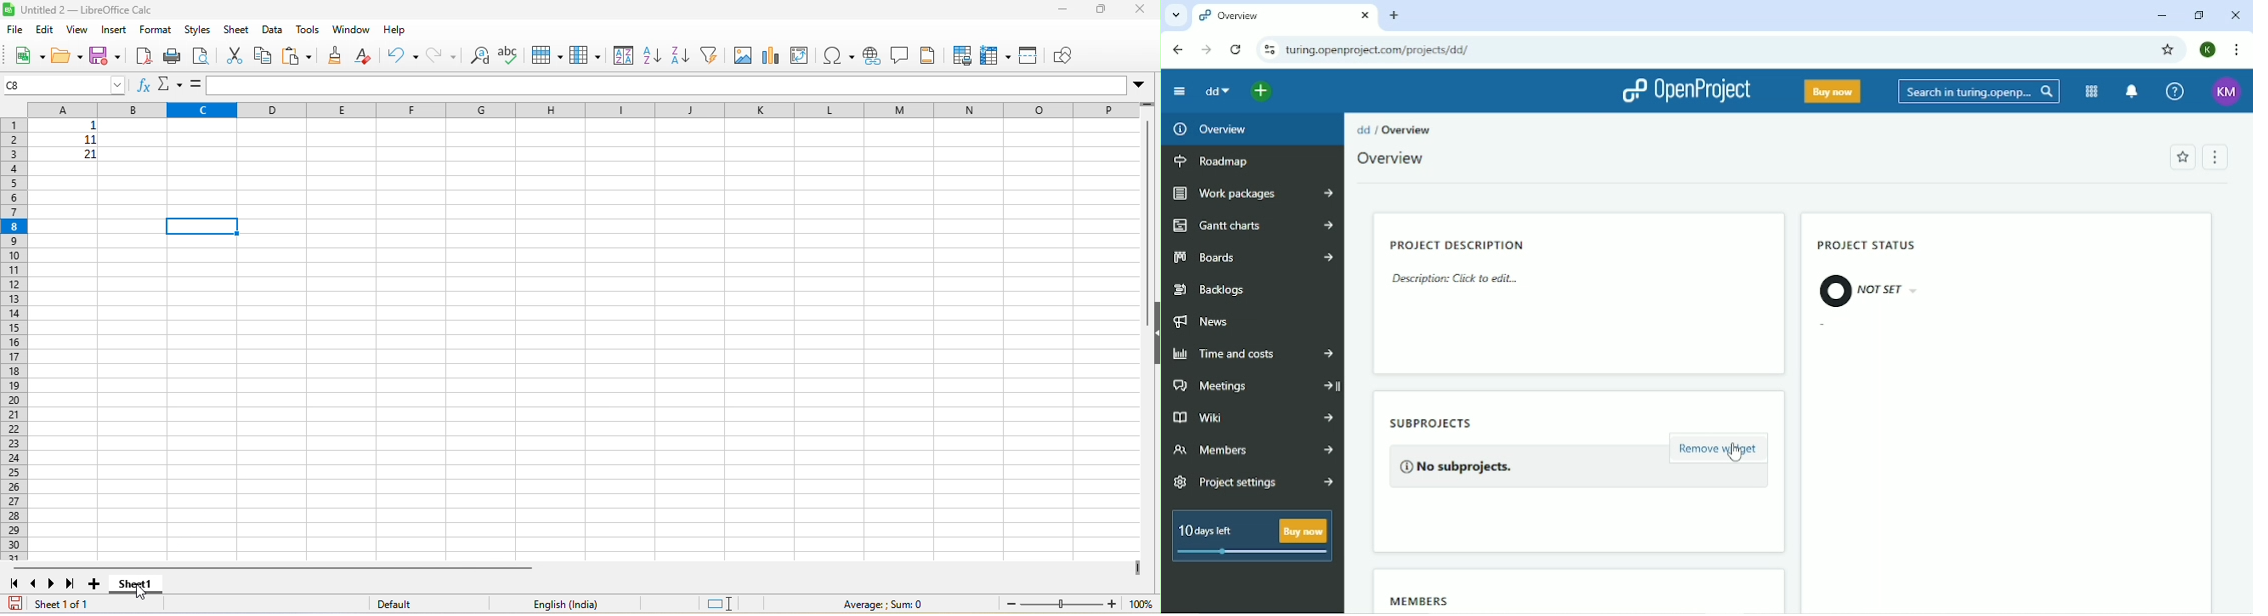 This screenshot has width=2268, height=616. What do you see at coordinates (306, 29) in the screenshot?
I see `tools` at bounding box center [306, 29].